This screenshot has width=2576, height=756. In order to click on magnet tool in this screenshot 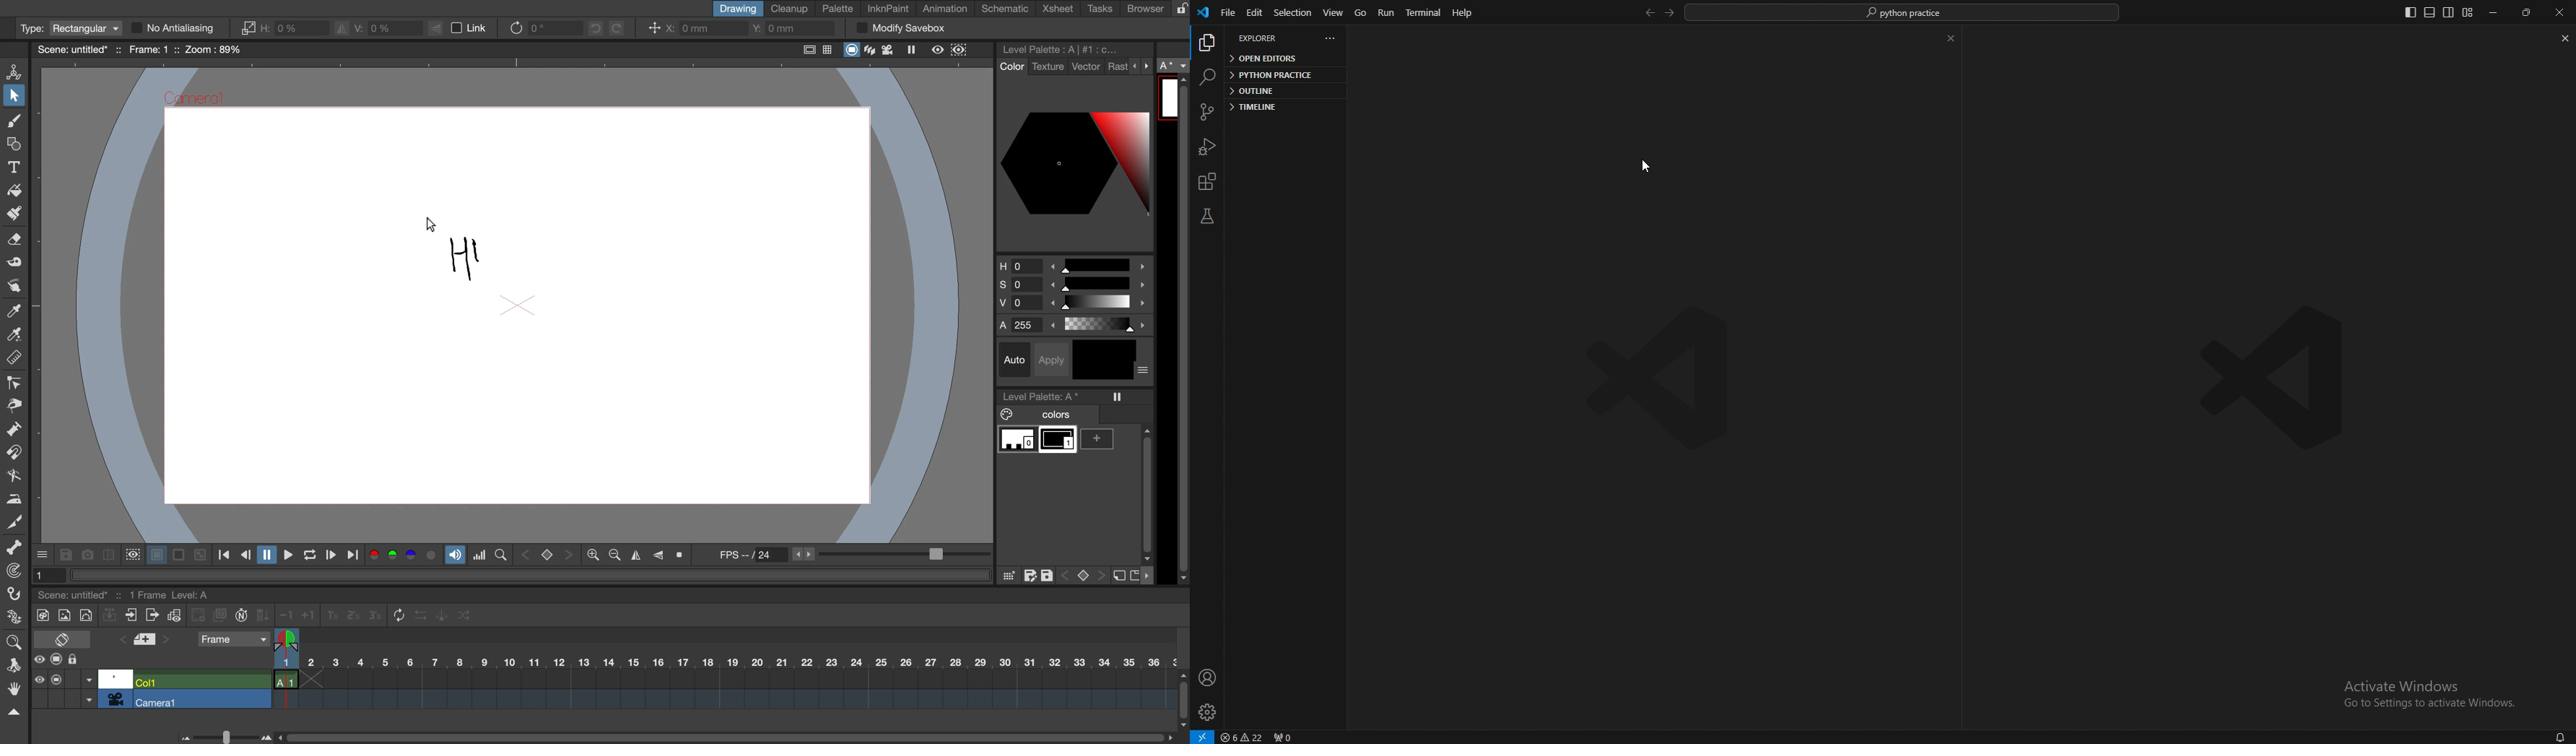, I will do `click(13, 453)`.